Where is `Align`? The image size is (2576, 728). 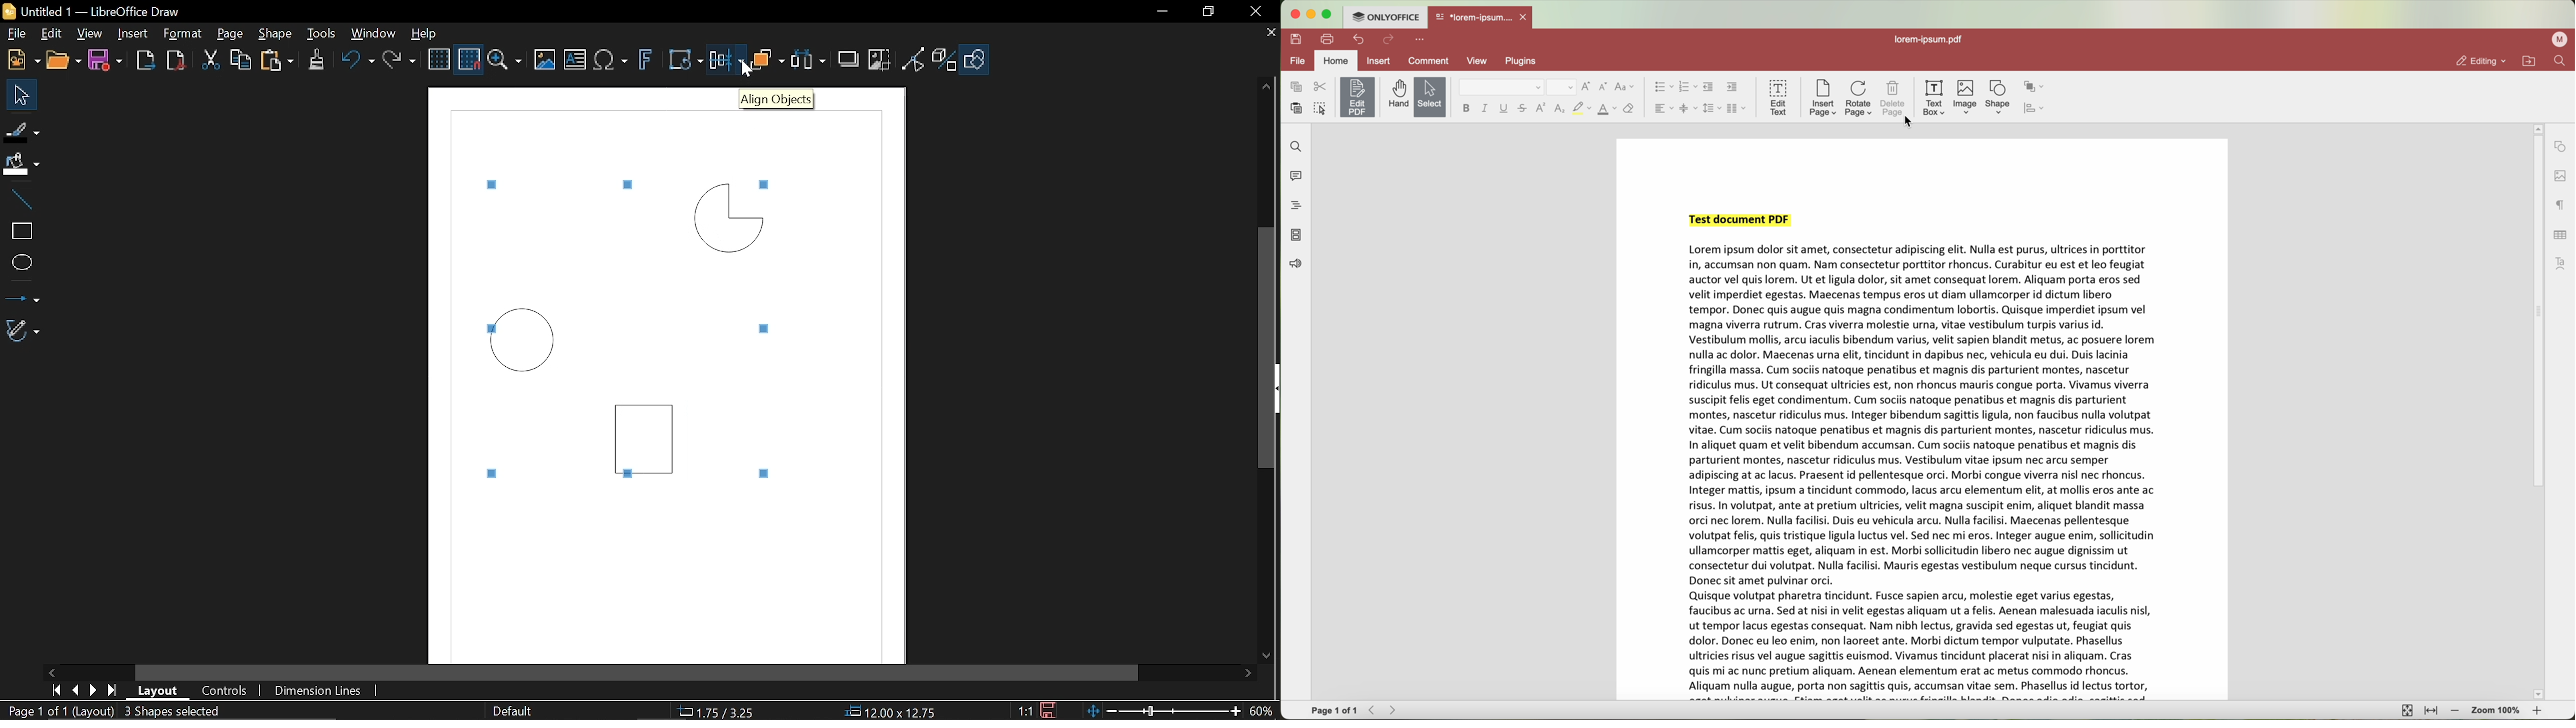 Align is located at coordinates (726, 63).